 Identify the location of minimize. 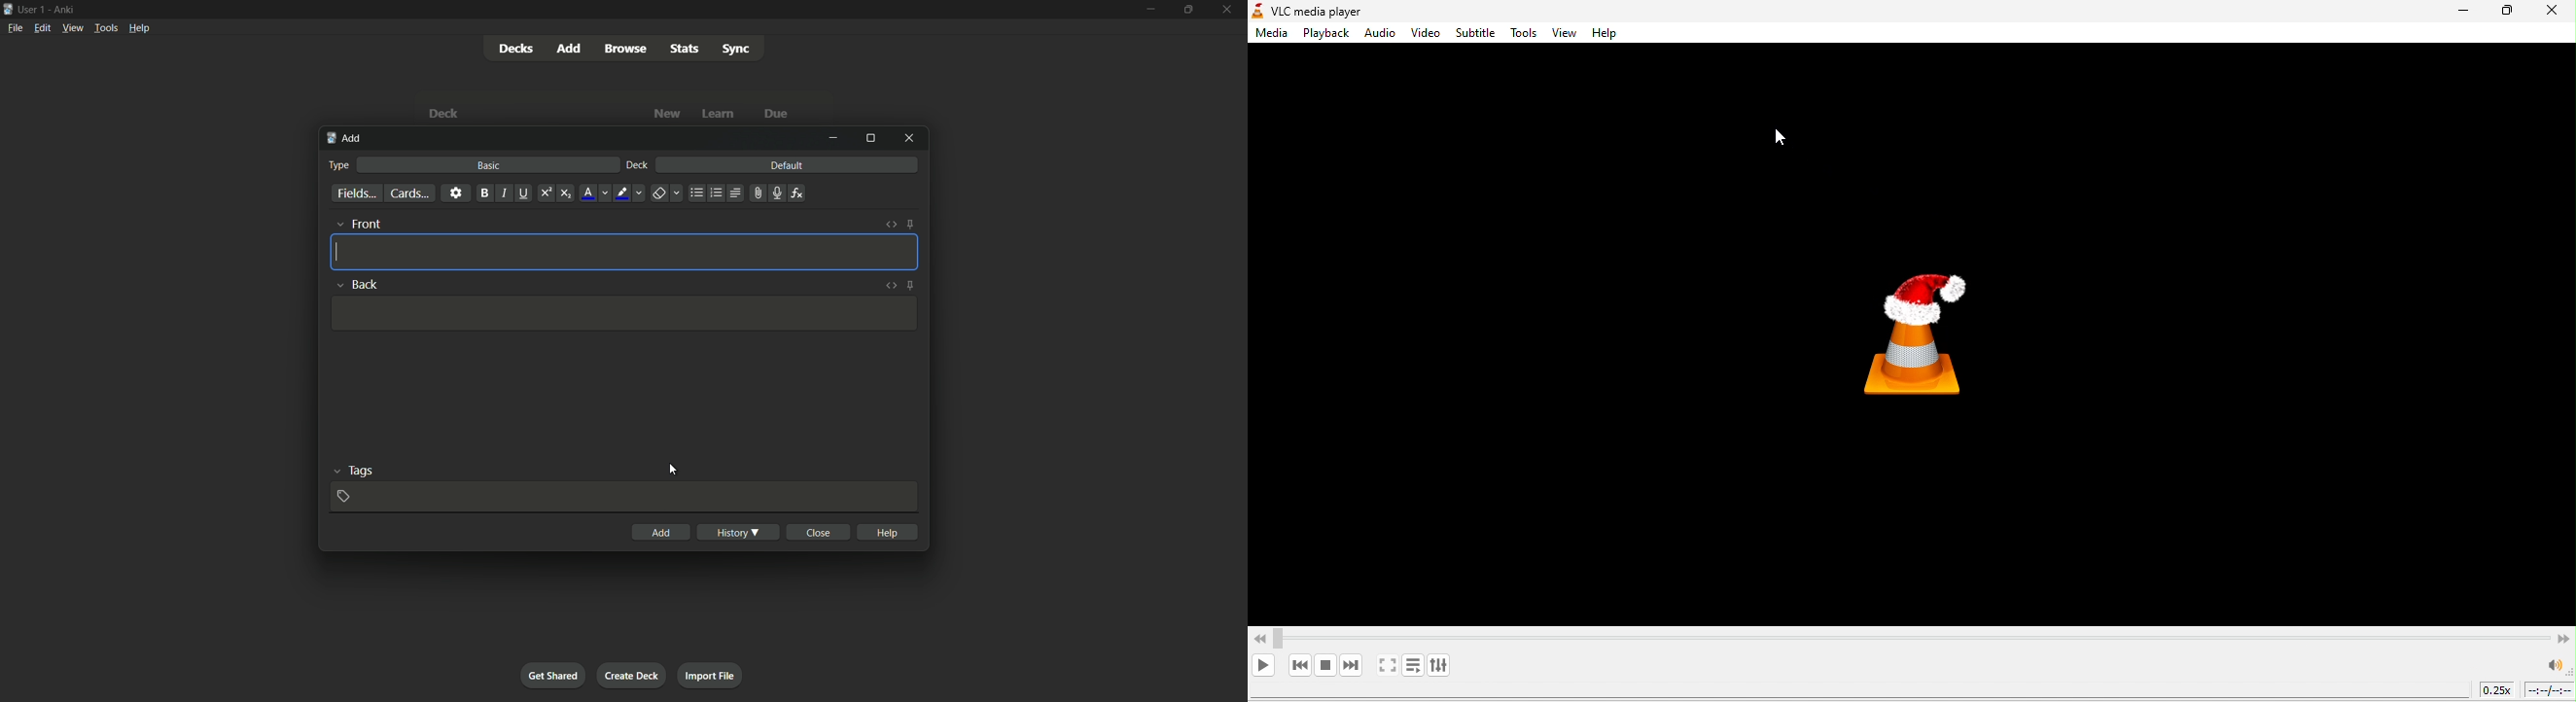
(1150, 10).